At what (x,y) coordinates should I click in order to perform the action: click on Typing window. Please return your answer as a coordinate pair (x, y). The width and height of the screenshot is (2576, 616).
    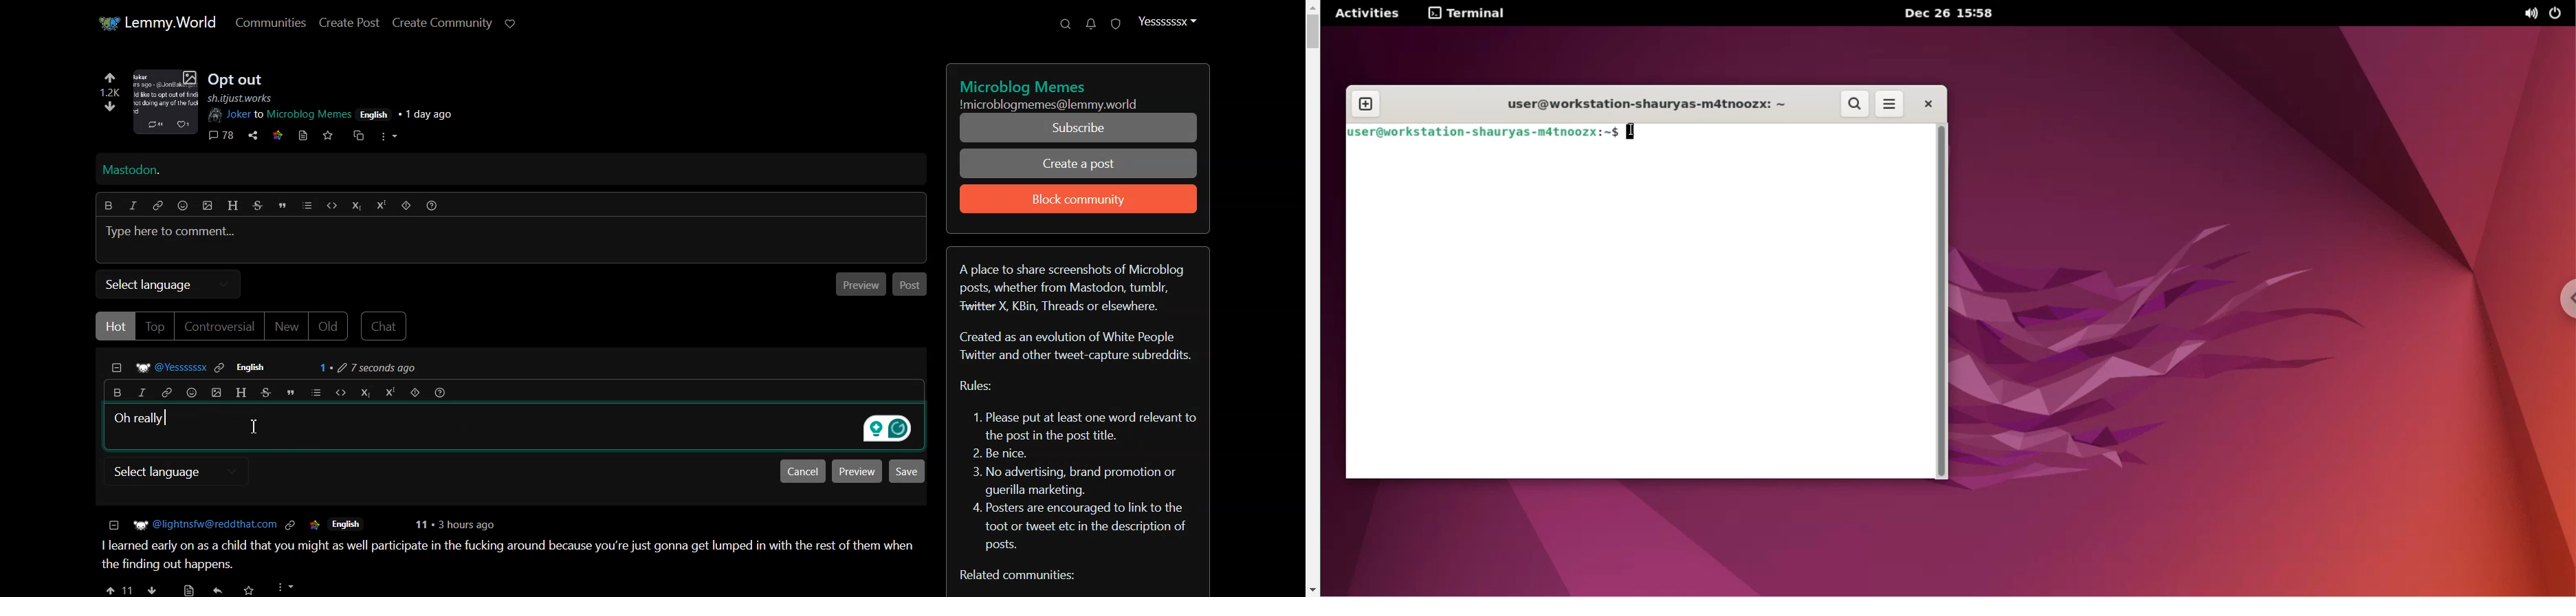
    Looking at the image, I should click on (510, 241).